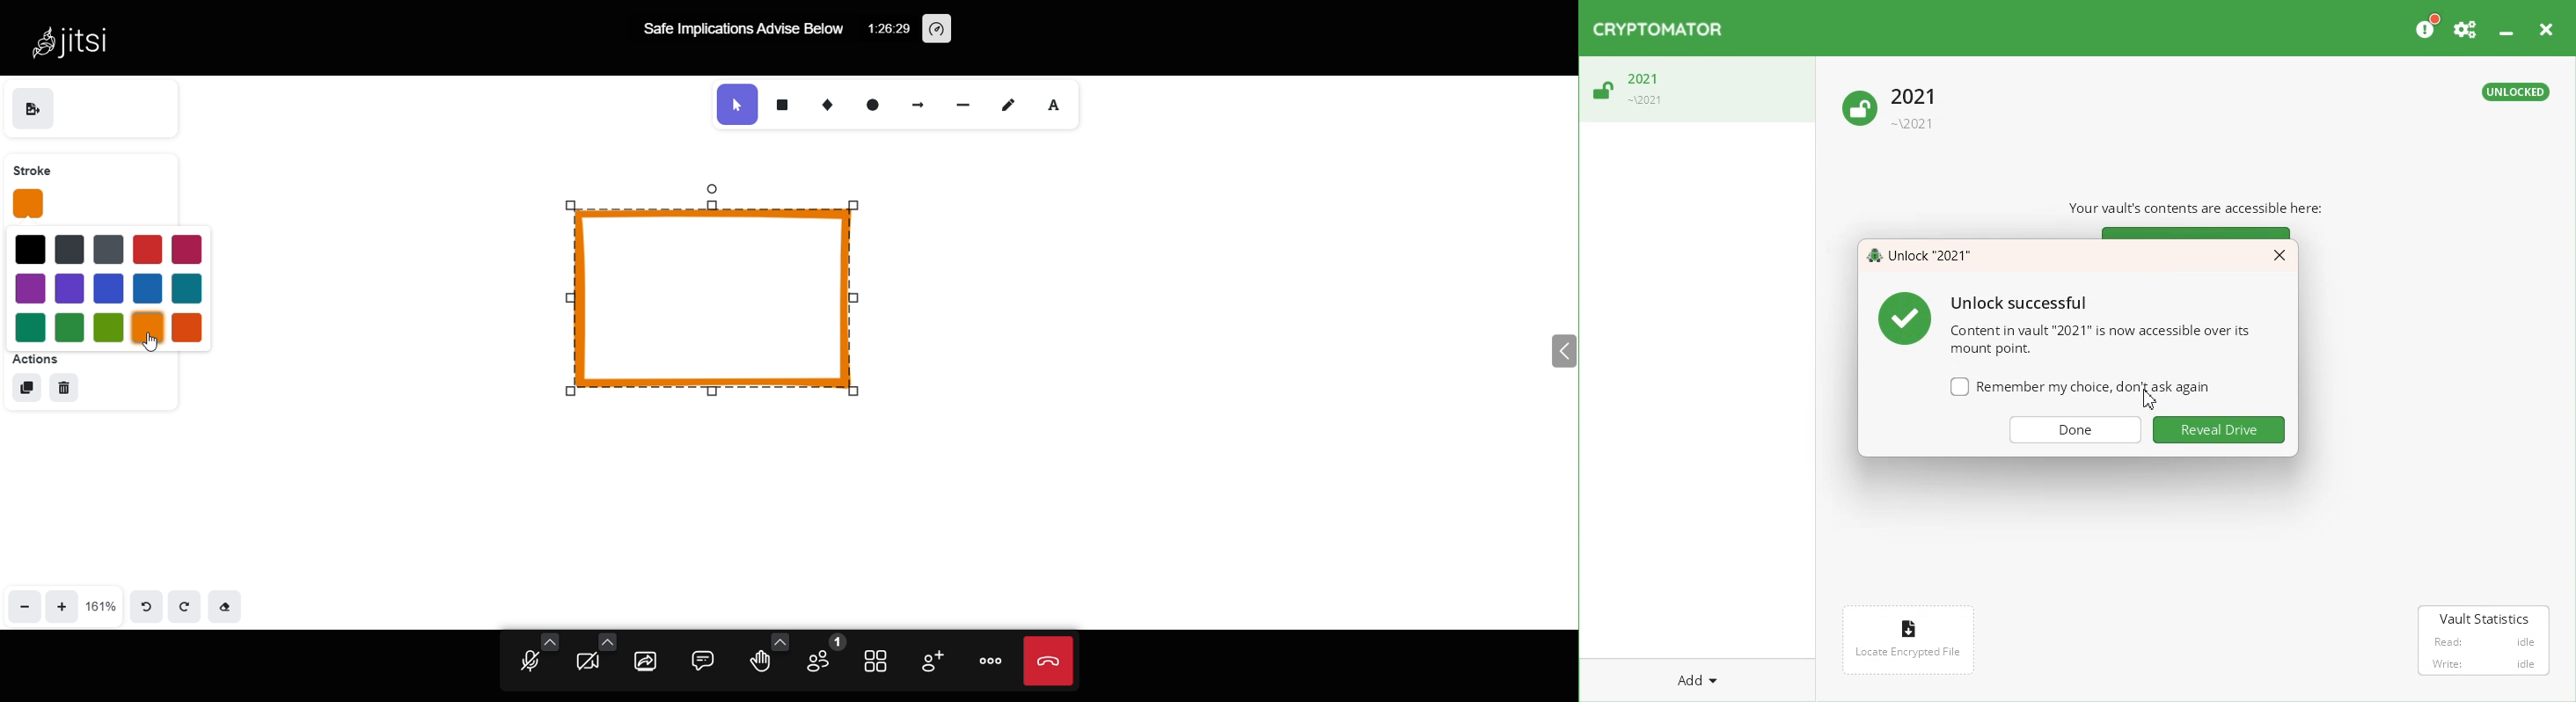 Image resolution: width=2576 pixels, height=728 pixels. What do you see at coordinates (1697, 91) in the screenshot?
I see `Unlock Vault` at bounding box center [1697, 91].